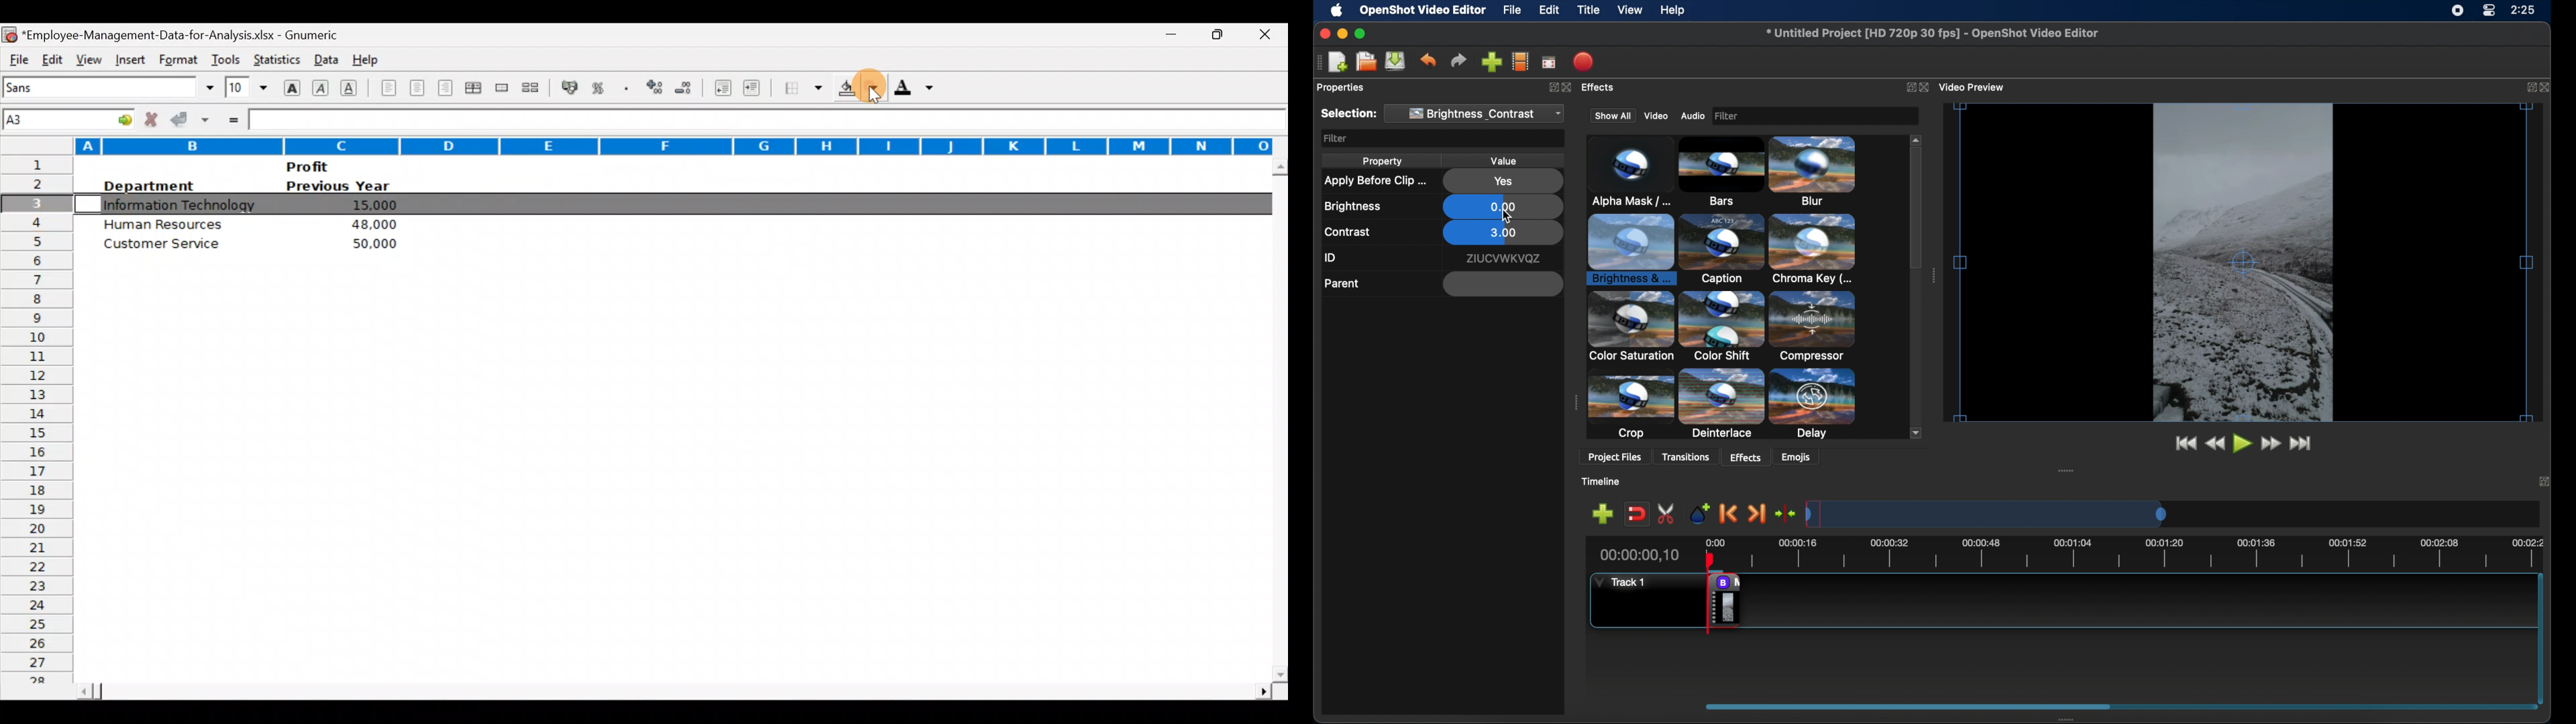 This screenshot has width=2576, height=728. Describe the element at coordinates (1816, 403) in the screenshot. I see `hue` at that location.